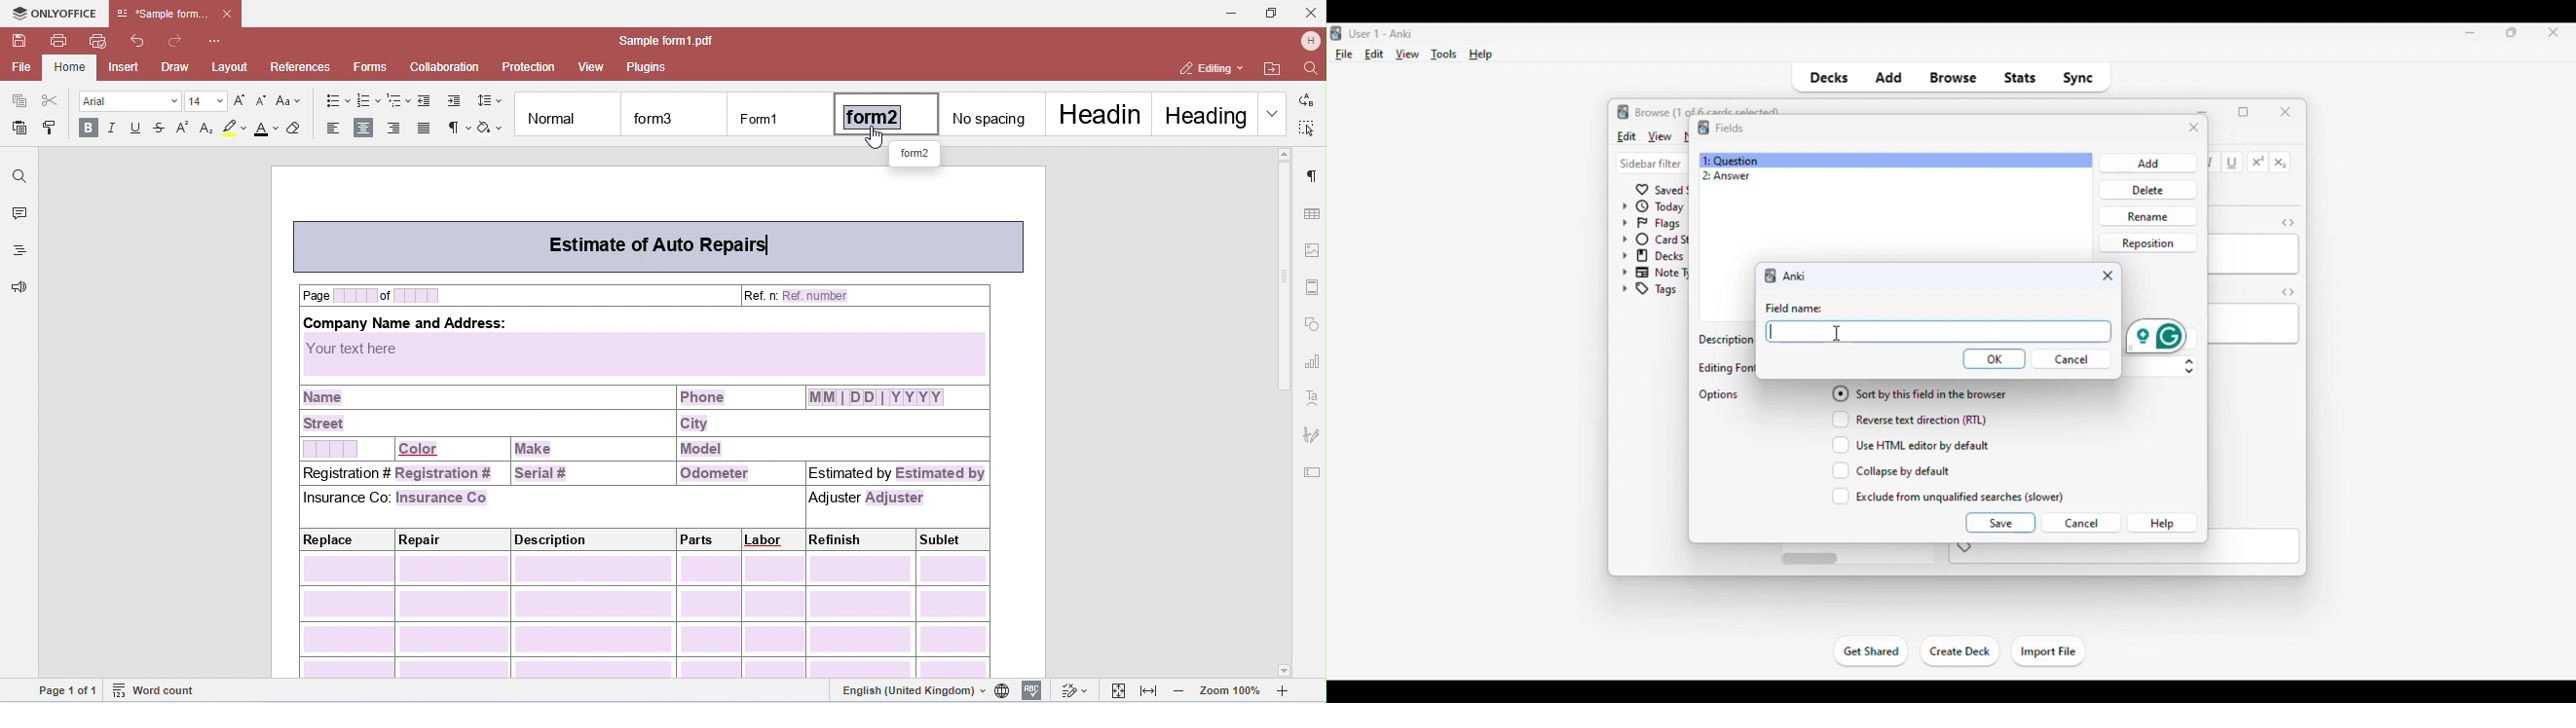 Image resolution: width=2576 pixels, height=728 pixels. Describe the element at coordinates (2550, 33) in the screenshot. I see `close` at that location.